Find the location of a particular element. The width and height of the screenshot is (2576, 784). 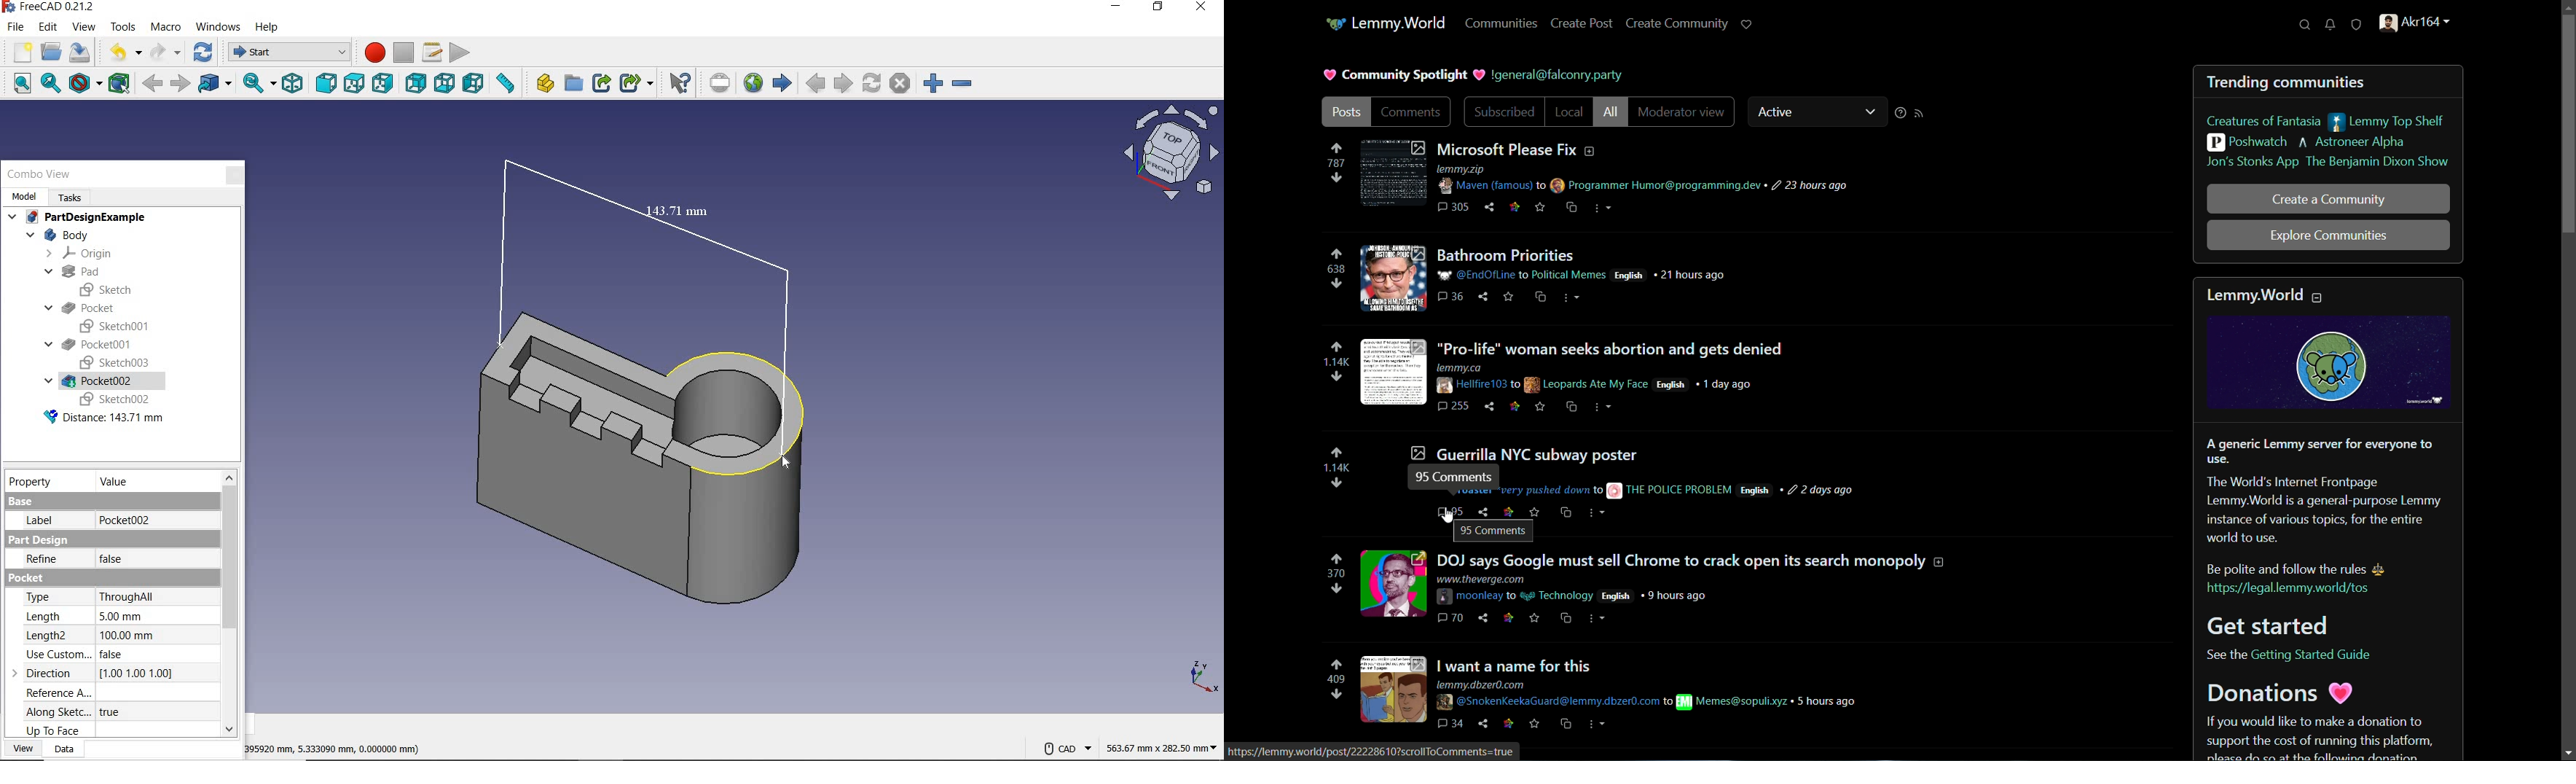

save is located at coordinates (82, 55).